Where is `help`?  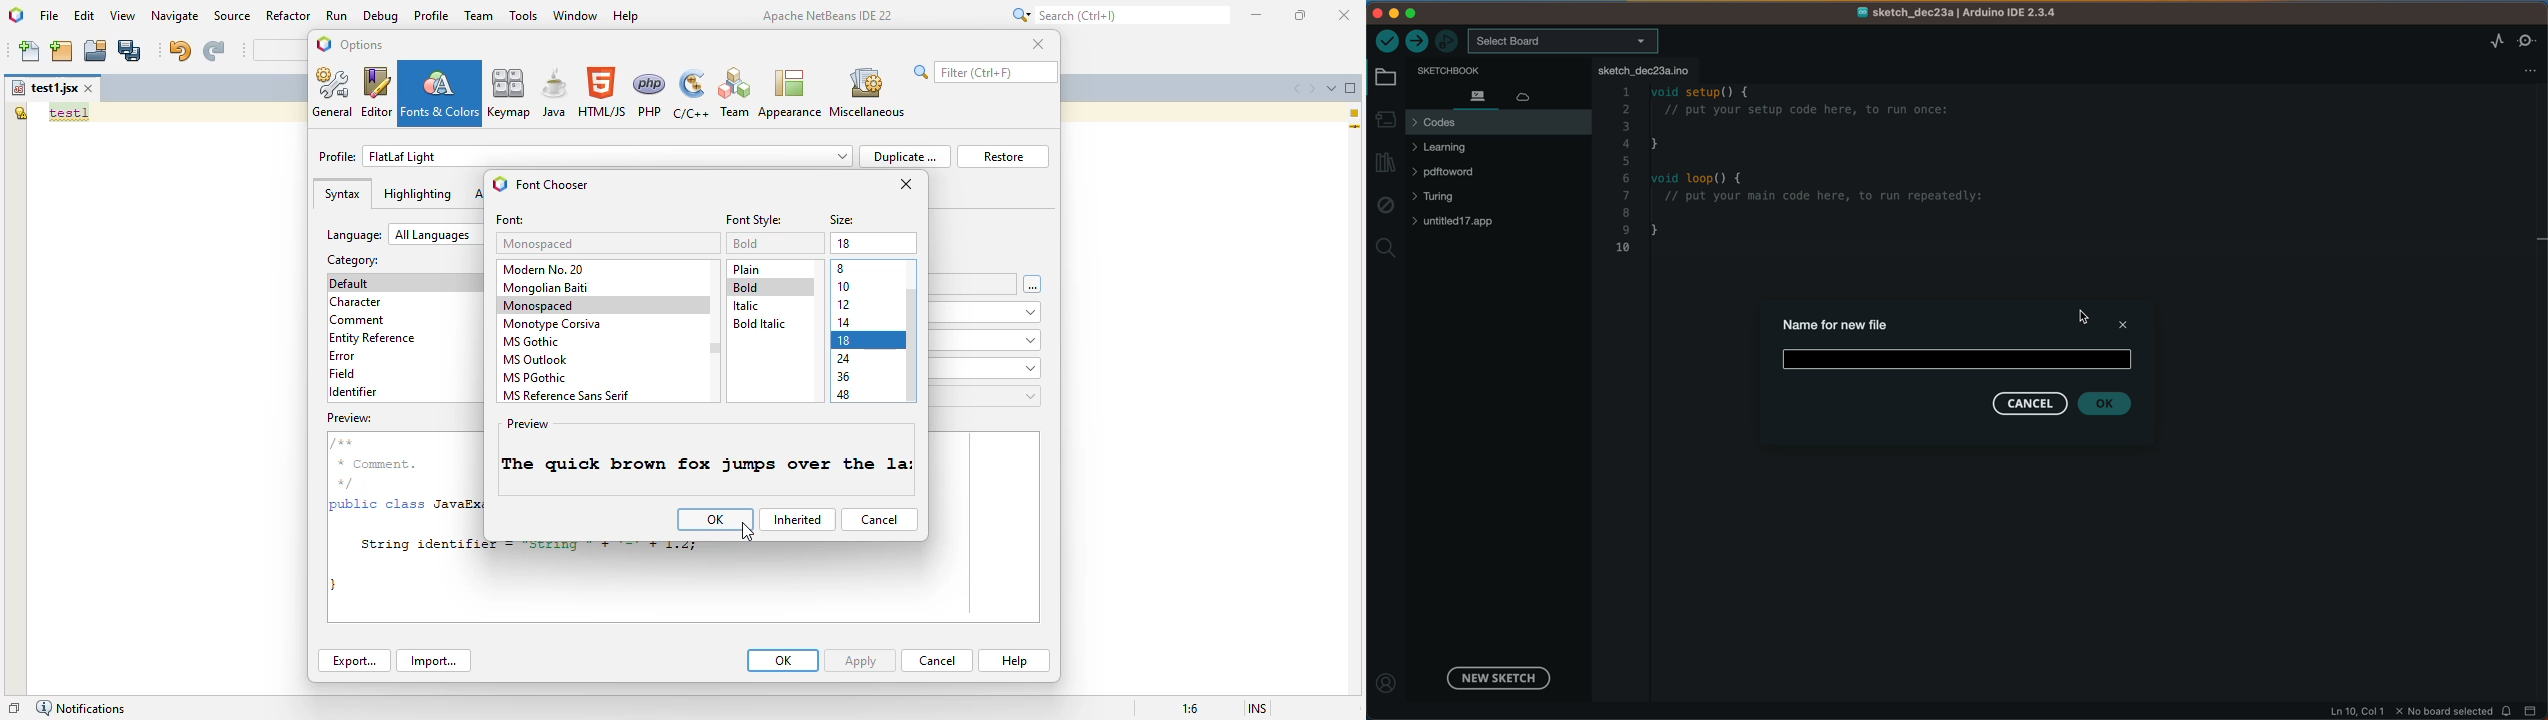
help is located at coordinates (1014, 661).